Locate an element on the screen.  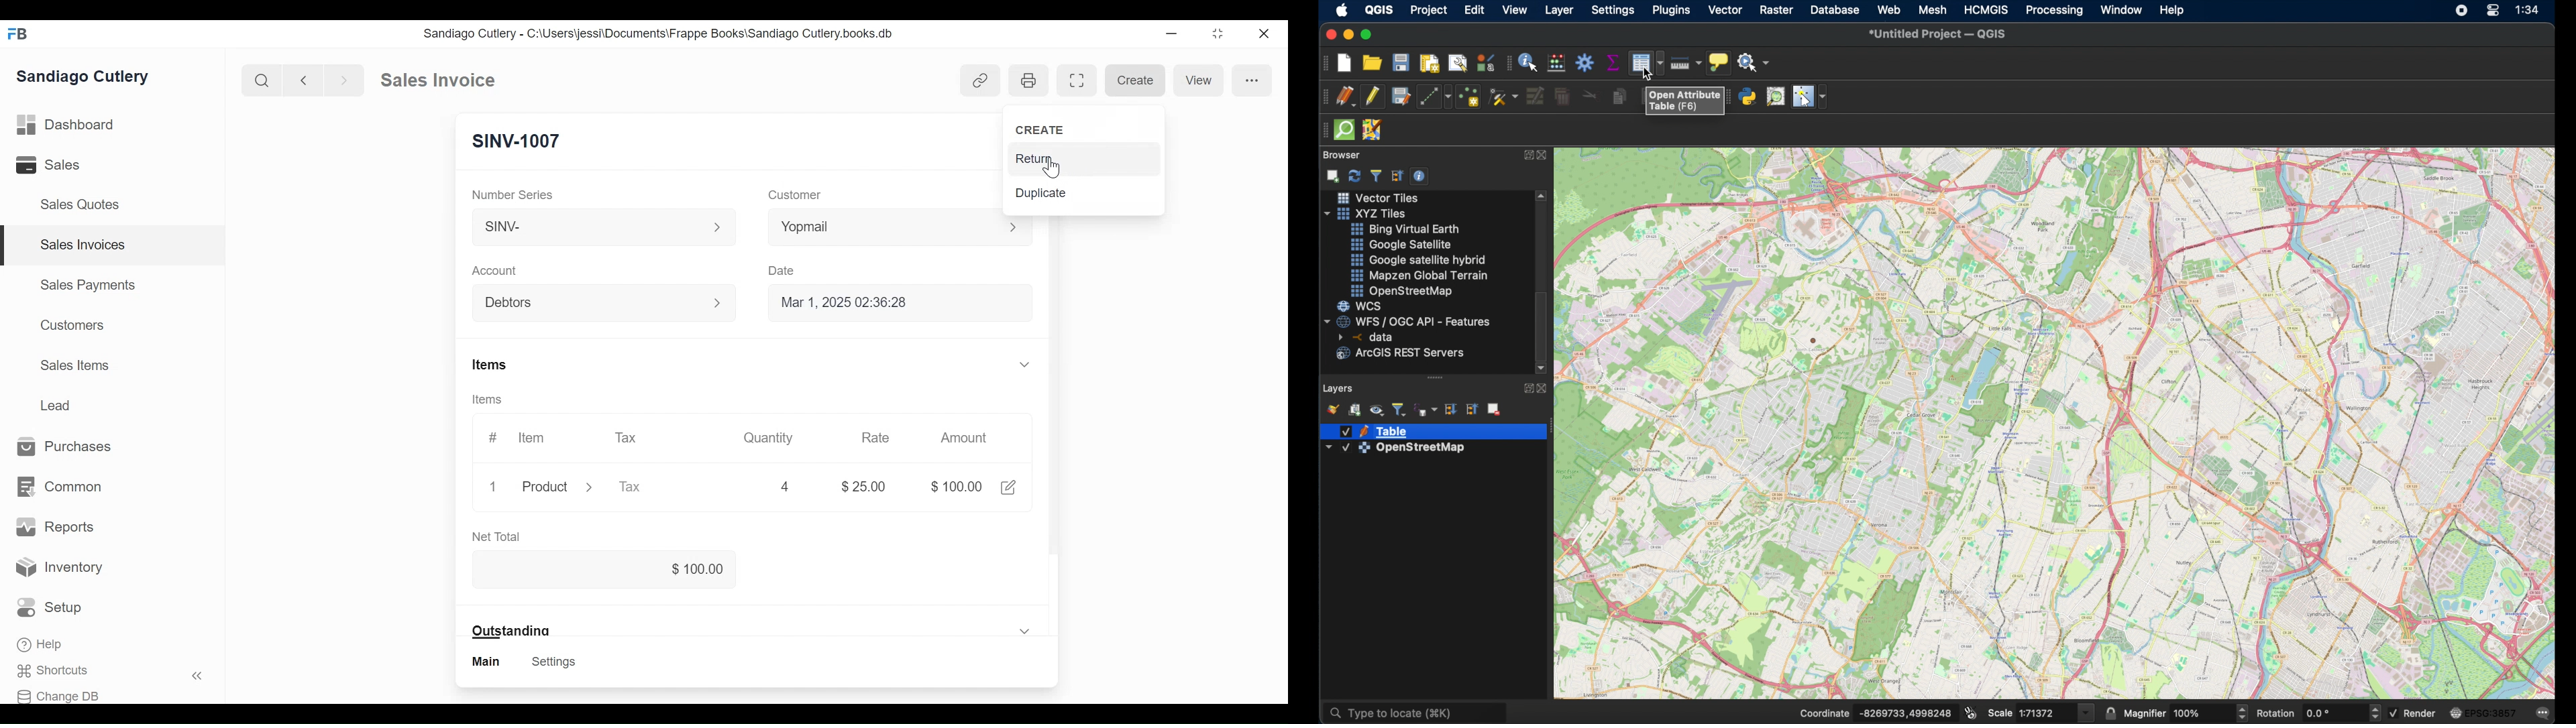
$25.00 is located at coordinates (865, 486).